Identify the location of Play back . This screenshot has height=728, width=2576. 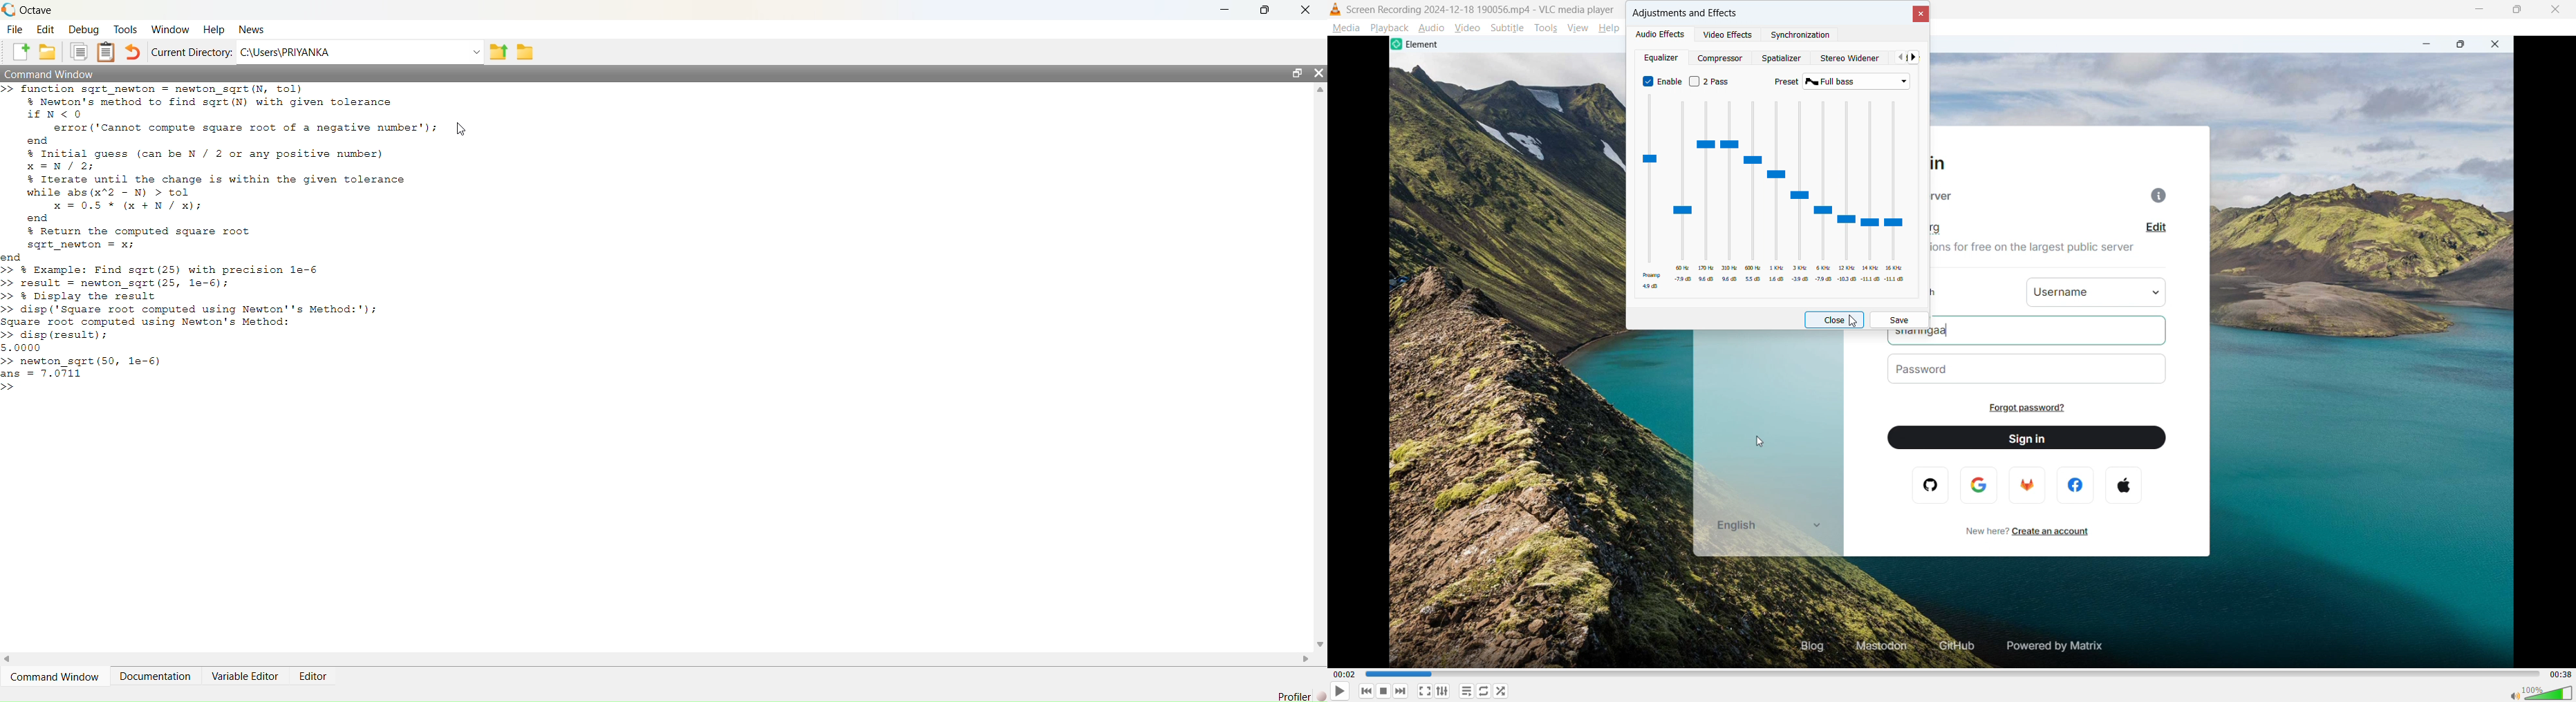
(1389, 28).